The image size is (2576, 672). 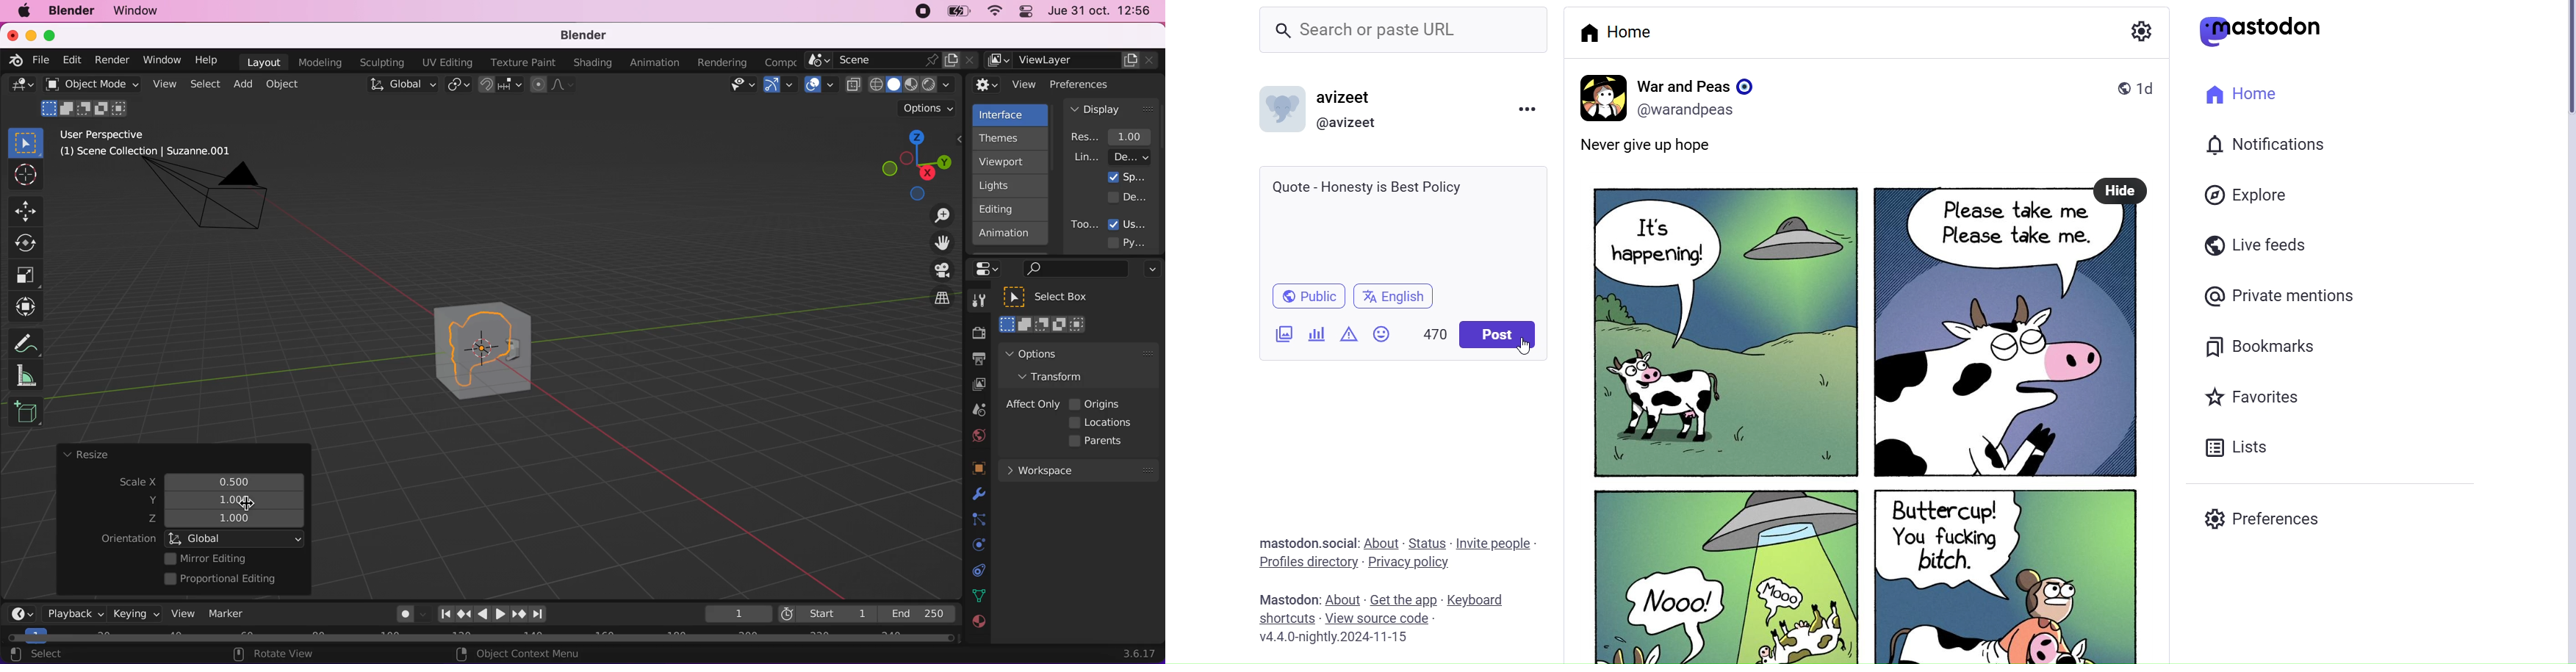 I want to click on mastodon, so click(x=2267, y=31).